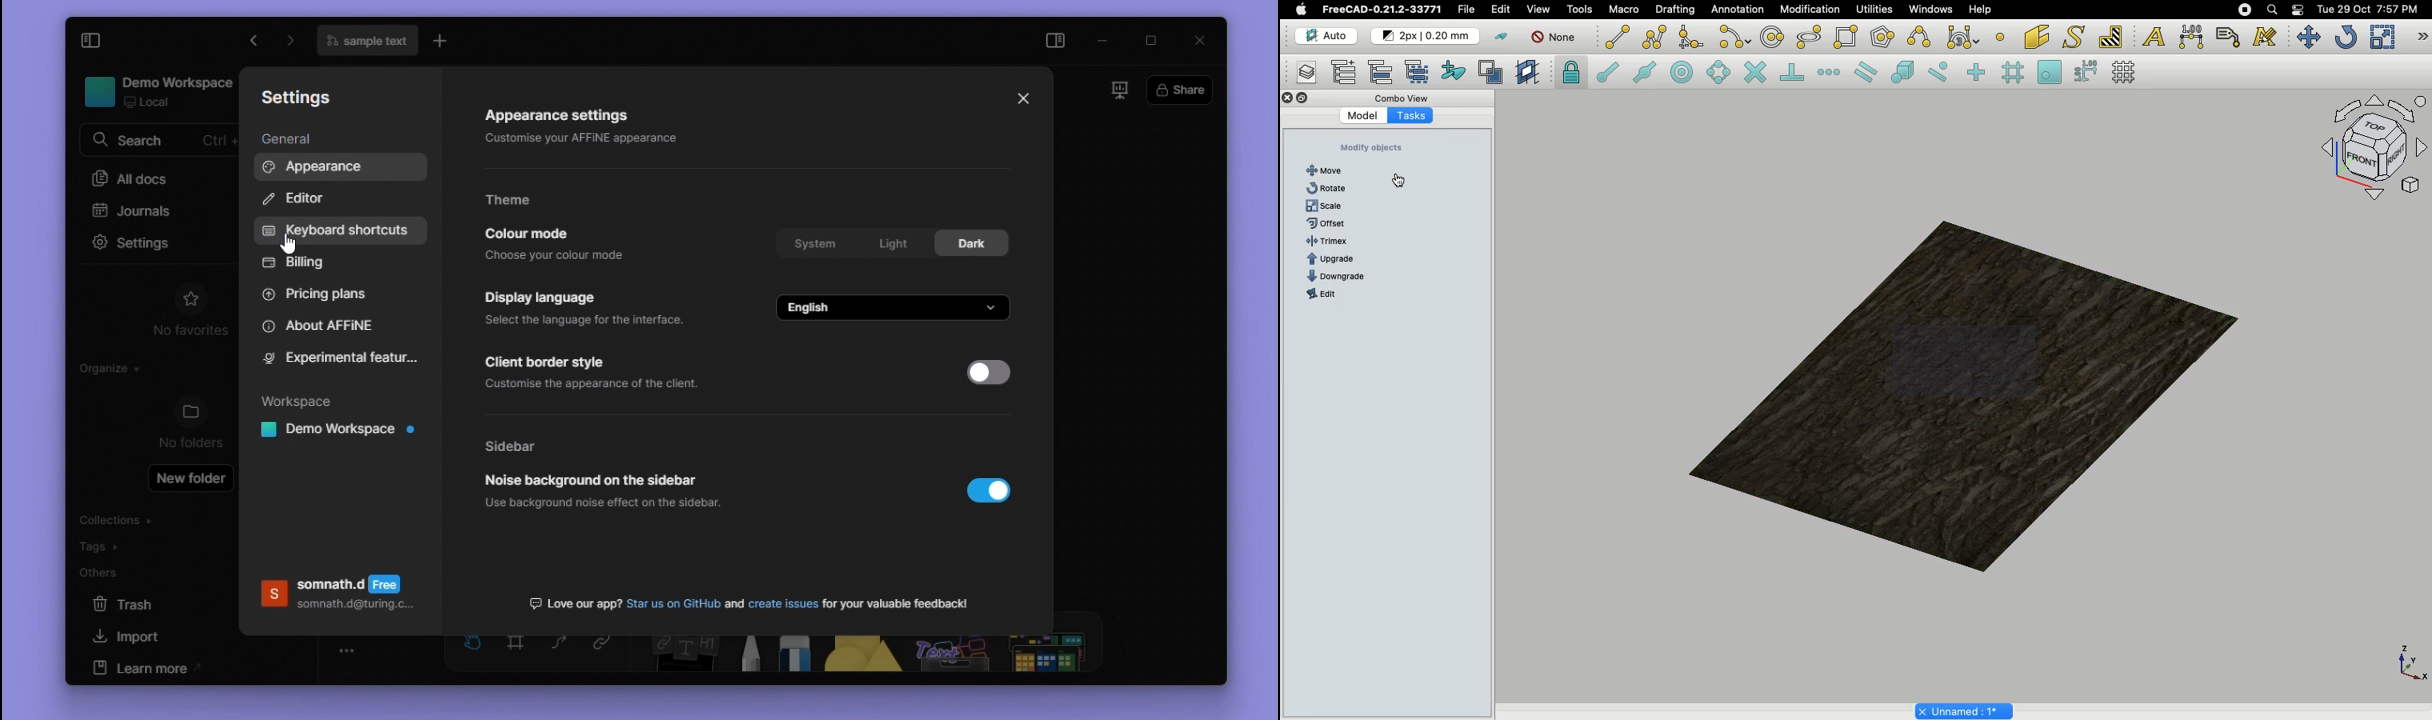 The image size is (2436, 728). I want to click on import, so click(154, 636).